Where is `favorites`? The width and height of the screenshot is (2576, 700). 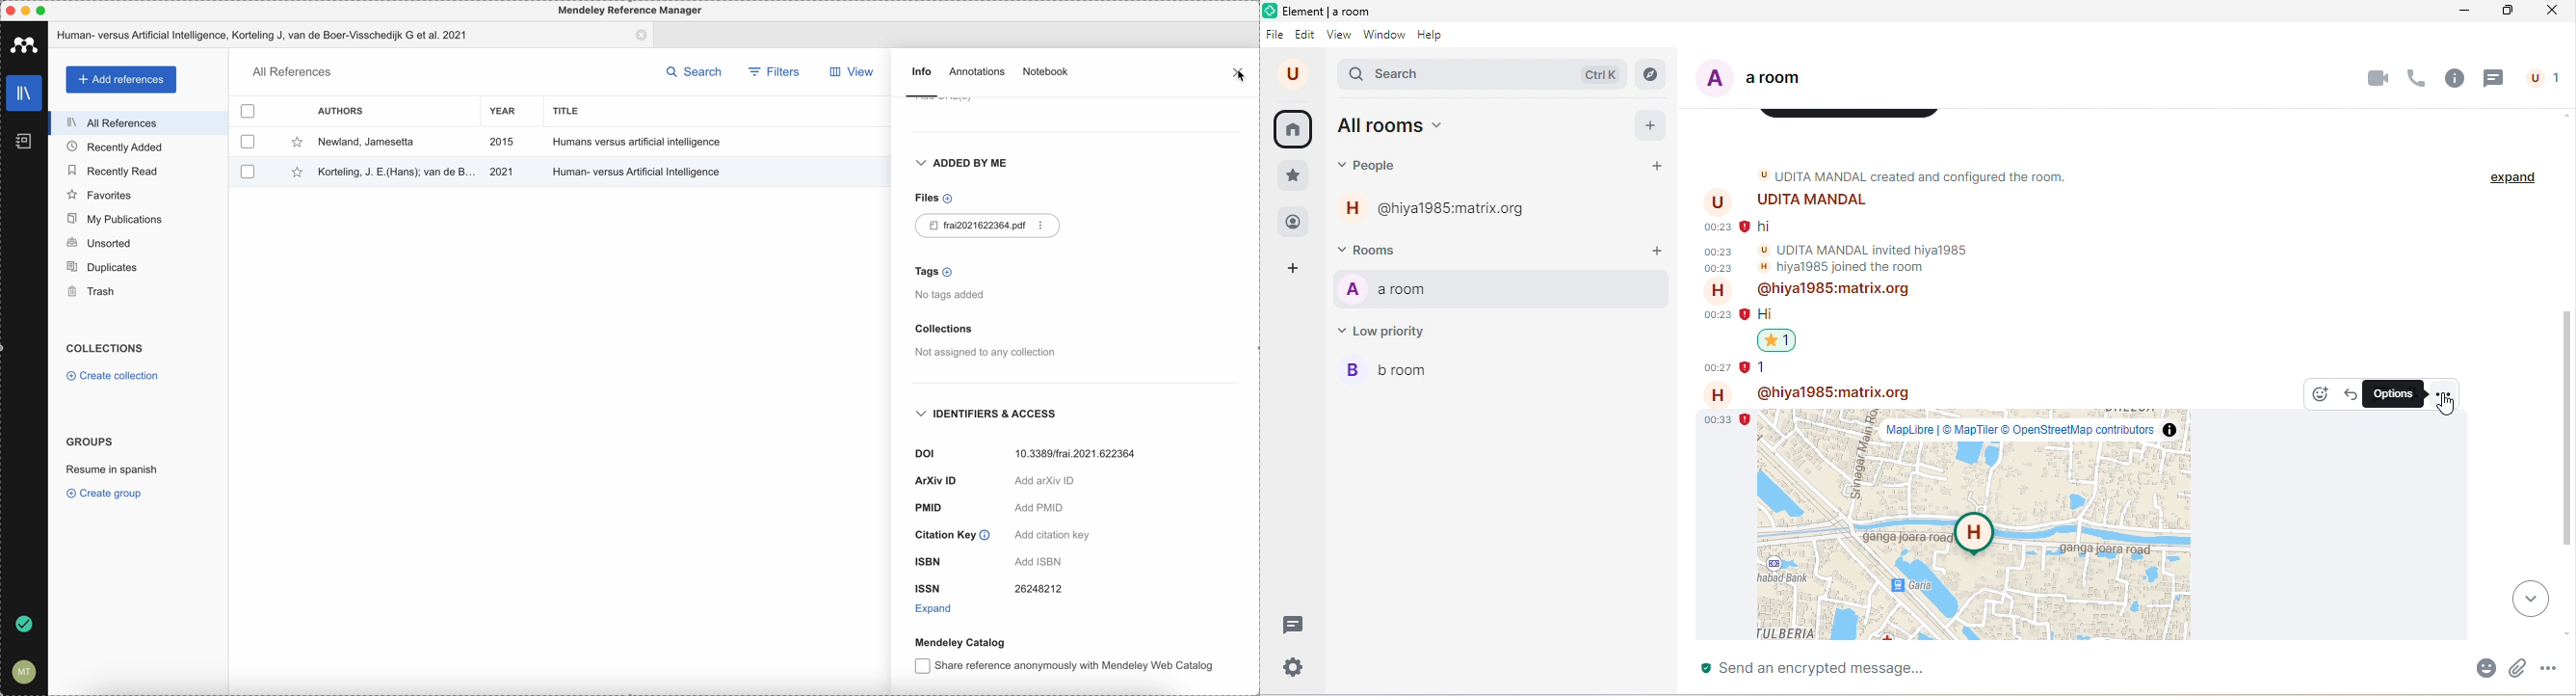 favorites is located at coordinates (139, 194).